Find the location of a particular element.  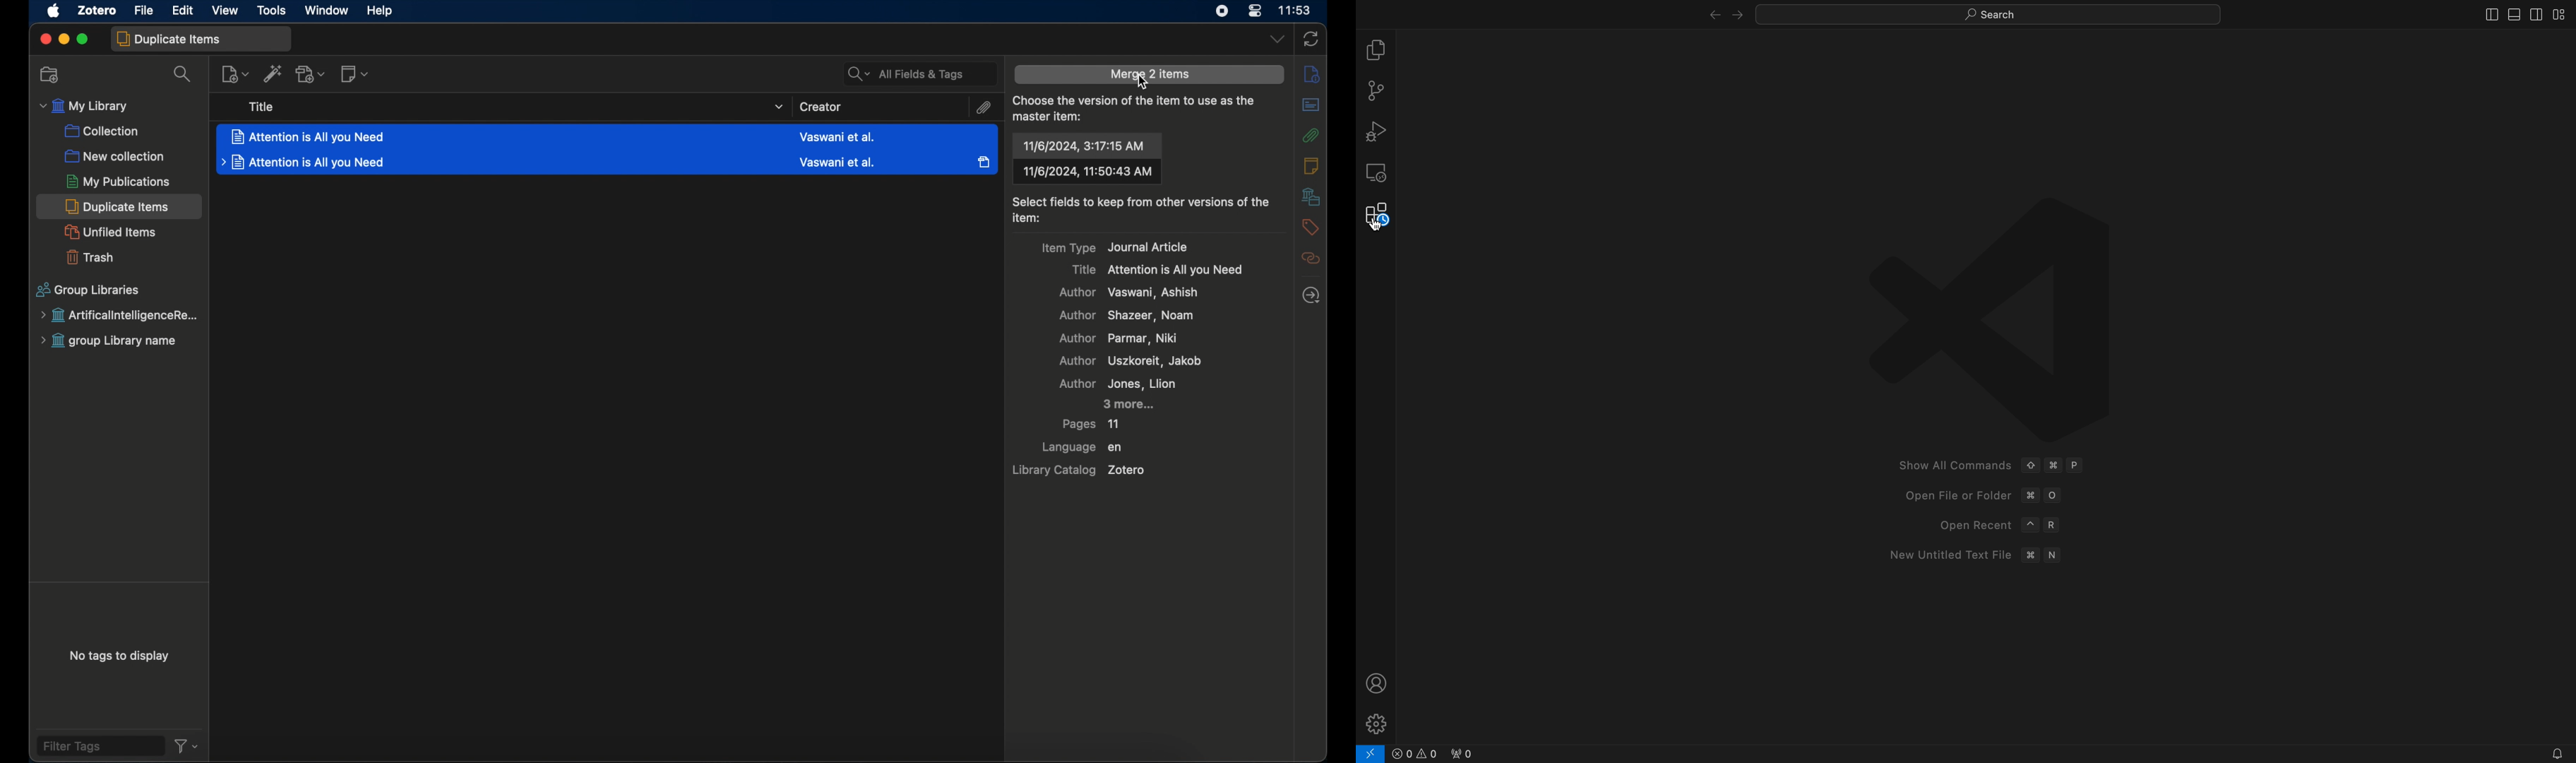

toggle primary bar is located at coordinates (2512, 13).